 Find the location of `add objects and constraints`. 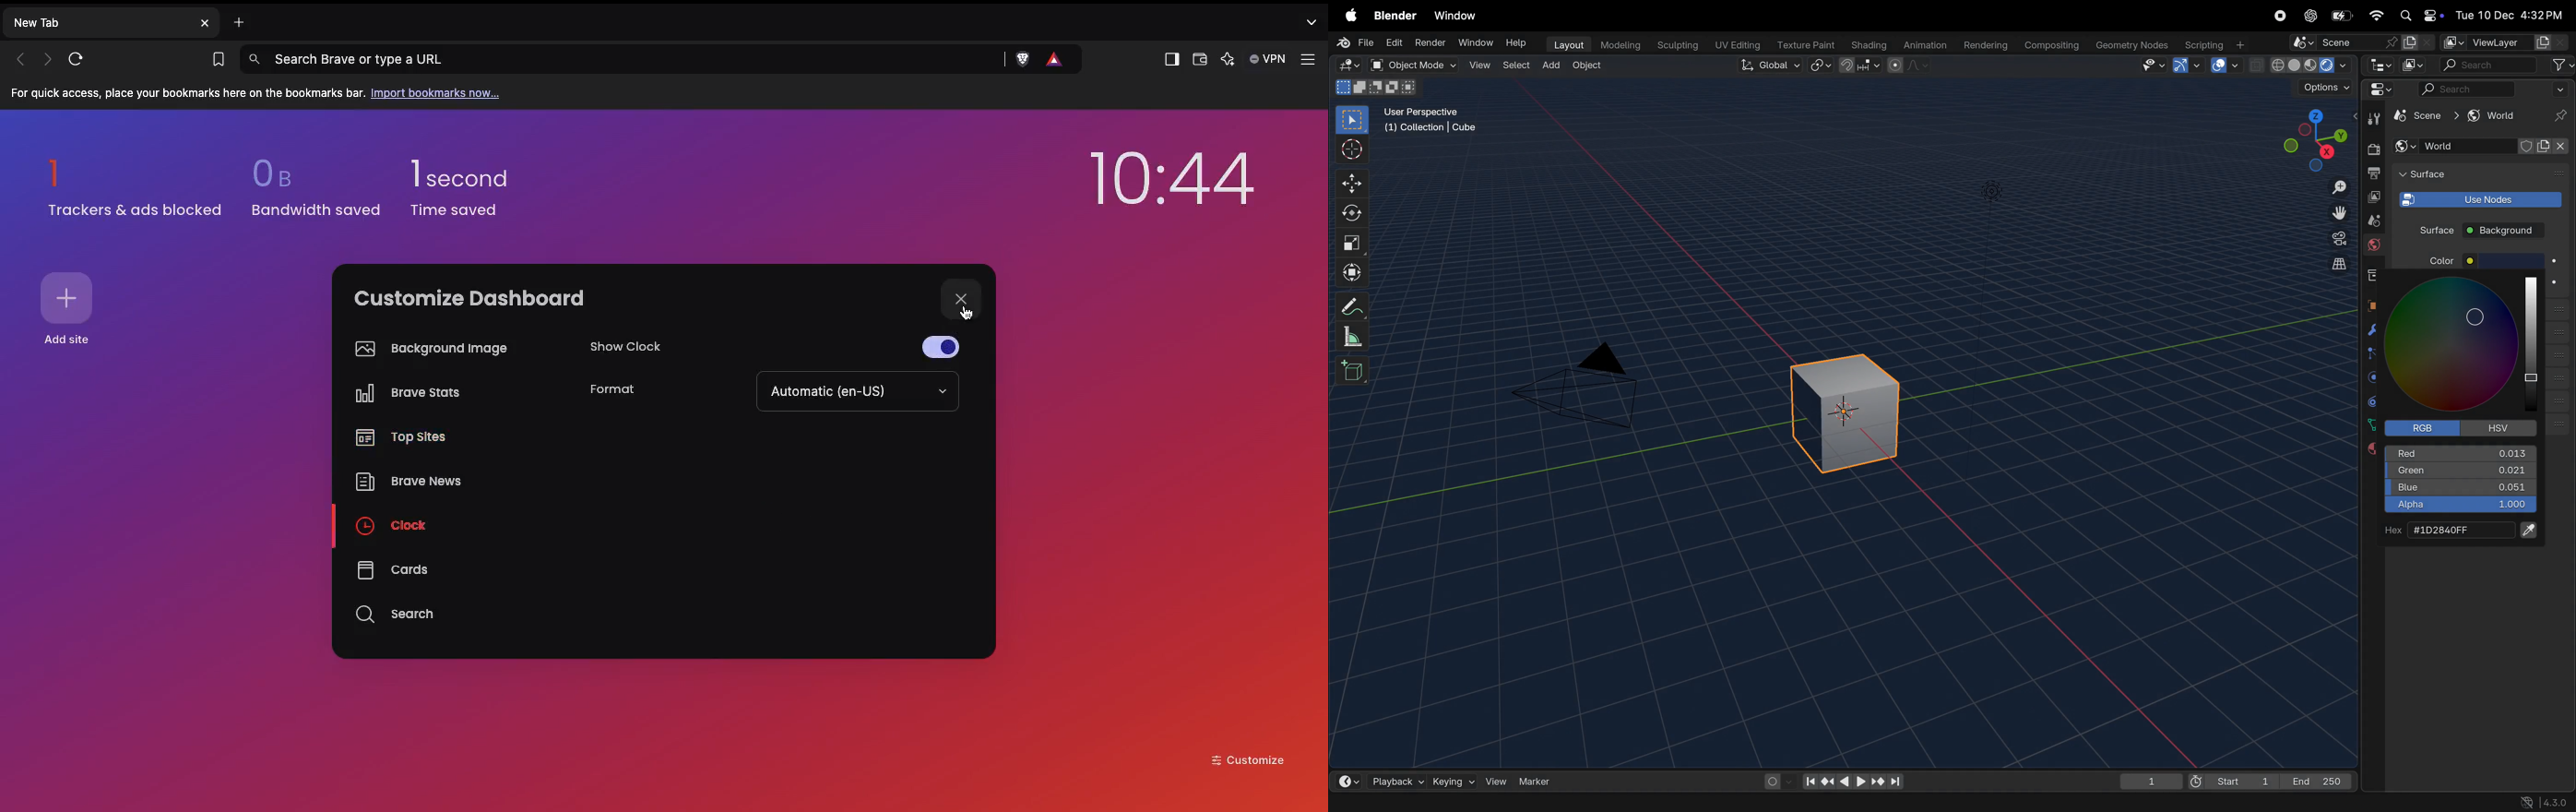

add objects and constraints is located at coordinates (2483, 146).